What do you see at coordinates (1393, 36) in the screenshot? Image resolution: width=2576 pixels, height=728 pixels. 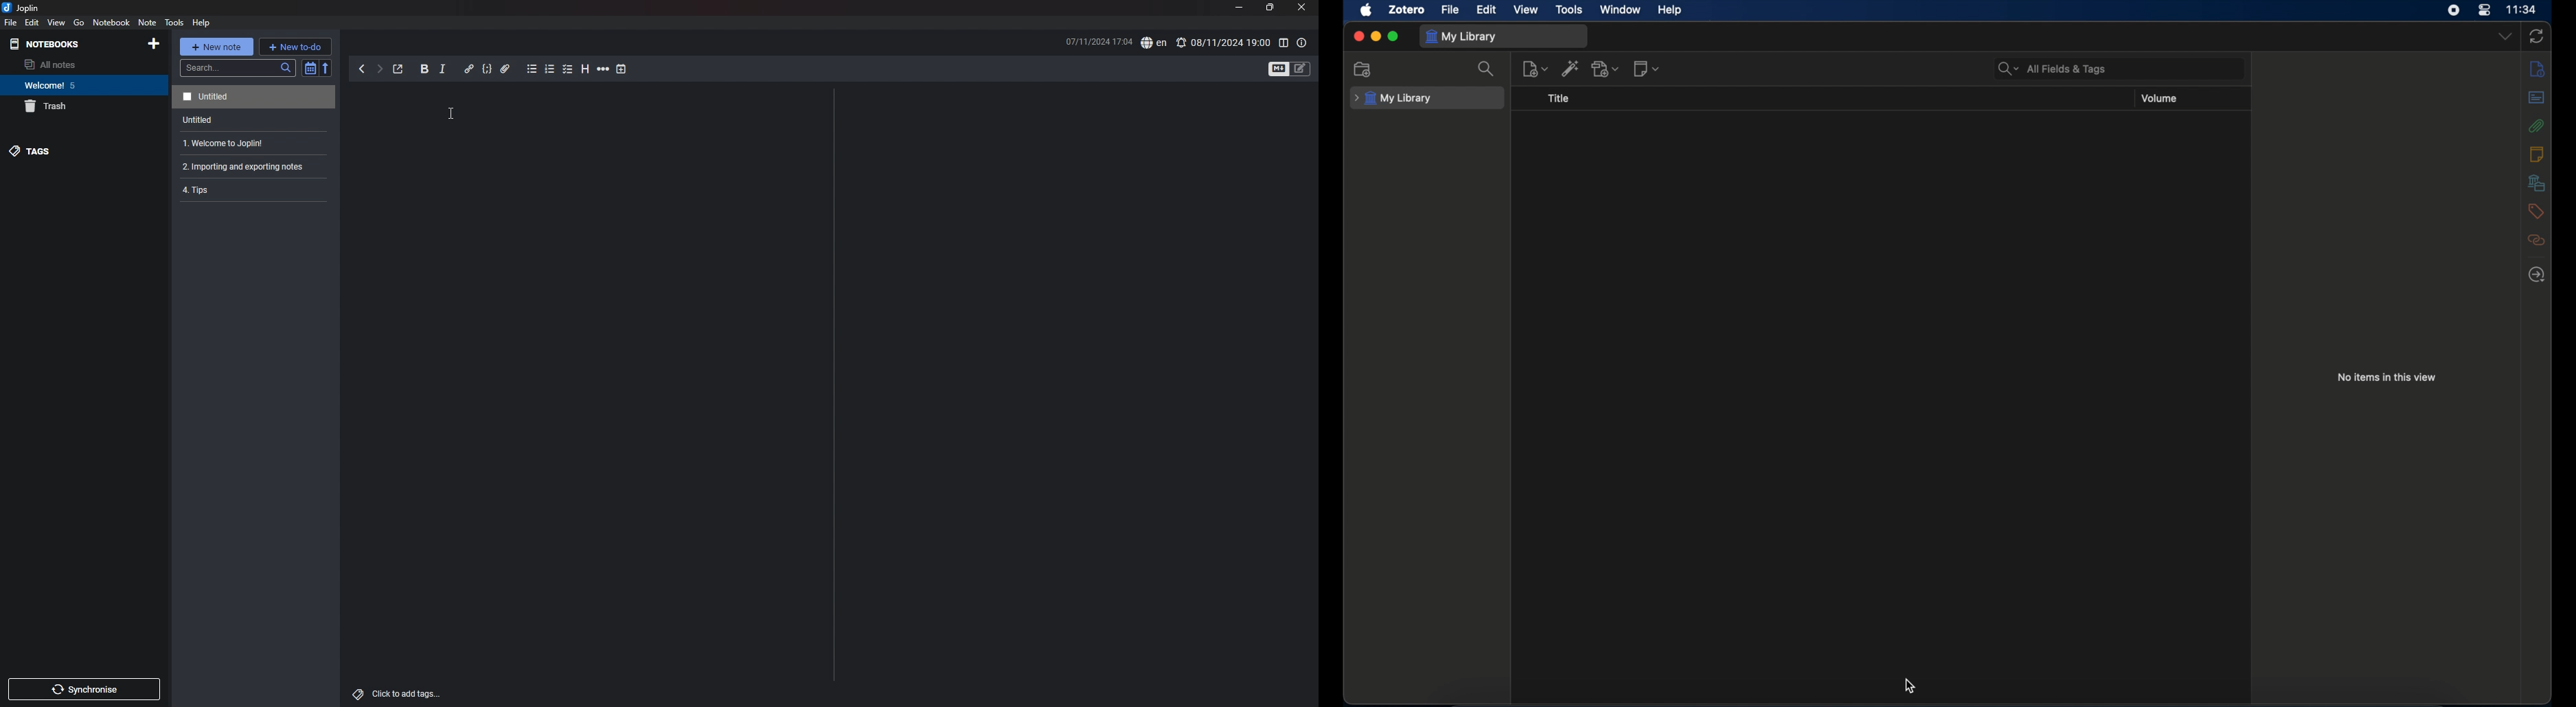 I see `maximize` at bounding box center [1393, 36].